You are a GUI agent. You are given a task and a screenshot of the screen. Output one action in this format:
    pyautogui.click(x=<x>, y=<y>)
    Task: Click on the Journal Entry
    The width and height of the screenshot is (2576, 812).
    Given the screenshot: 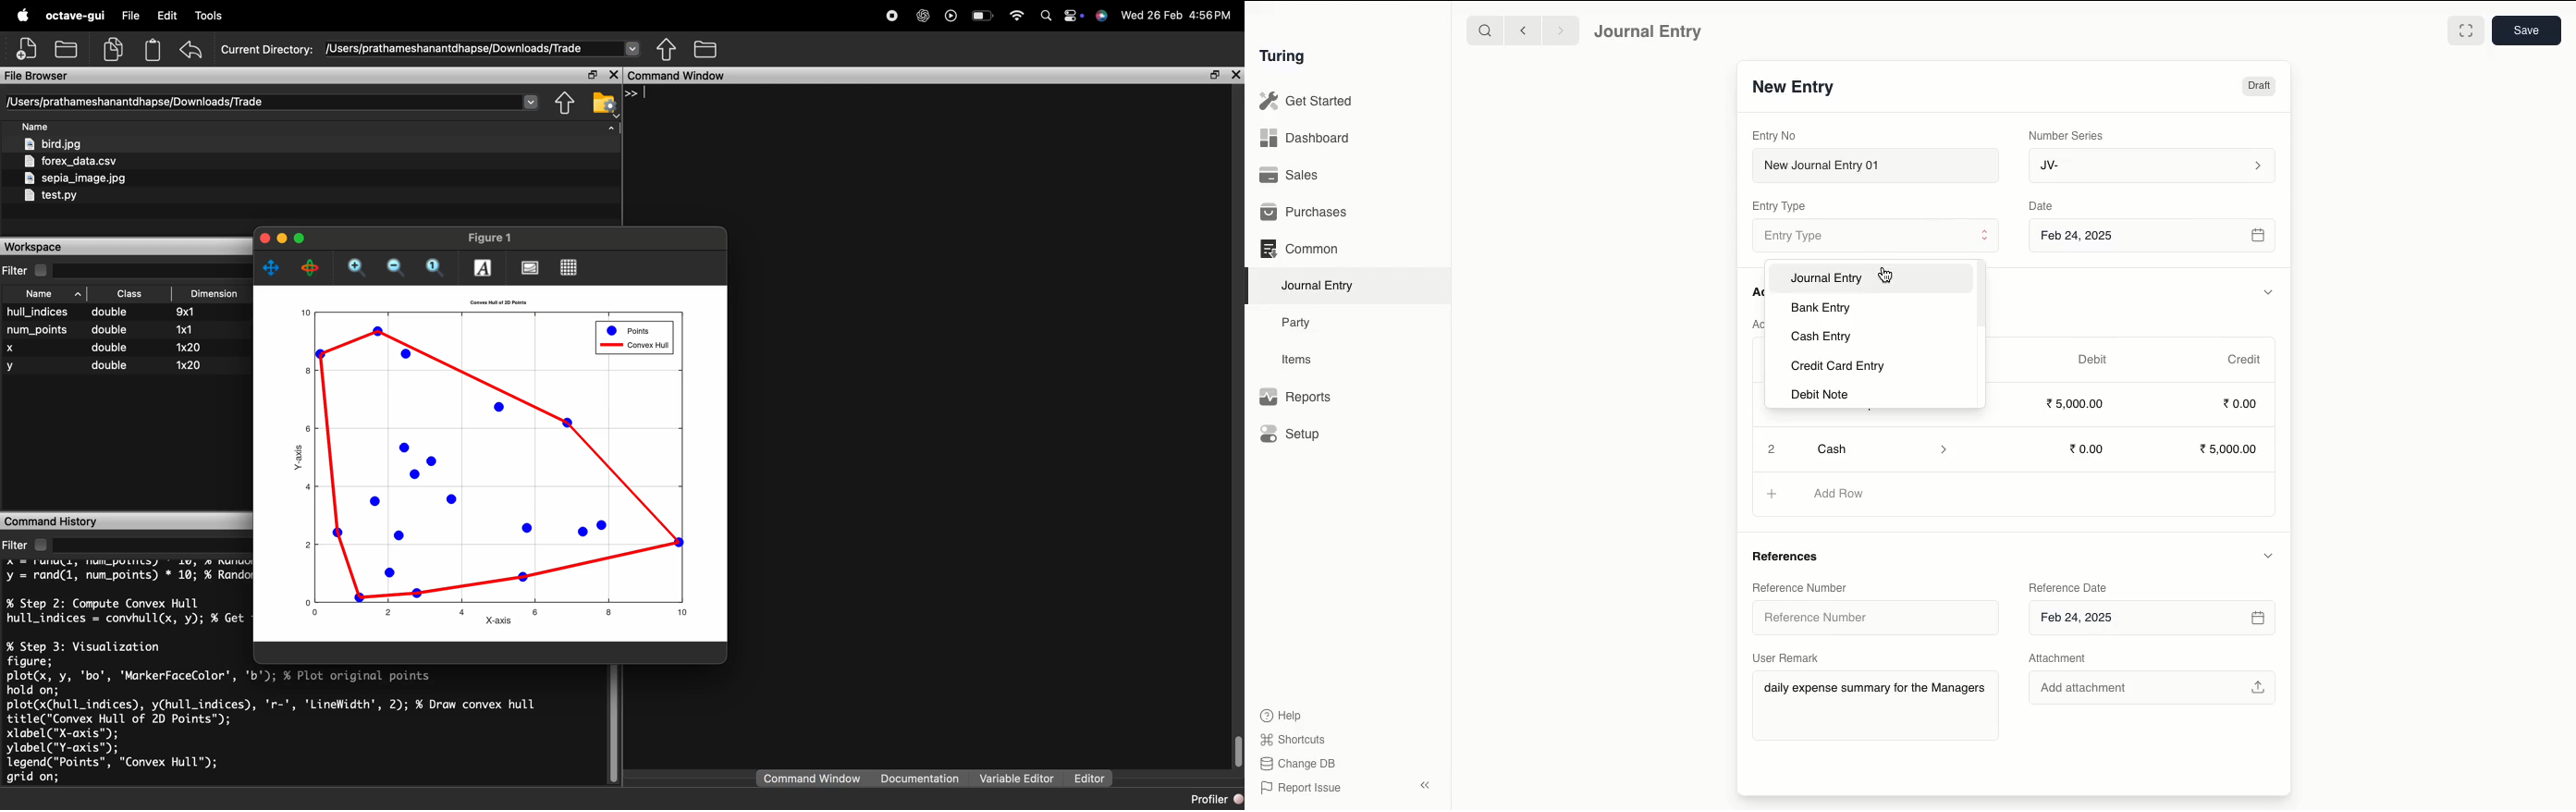 What is the action you would take?
    pyautogui.click(x=1650, y=32)
    